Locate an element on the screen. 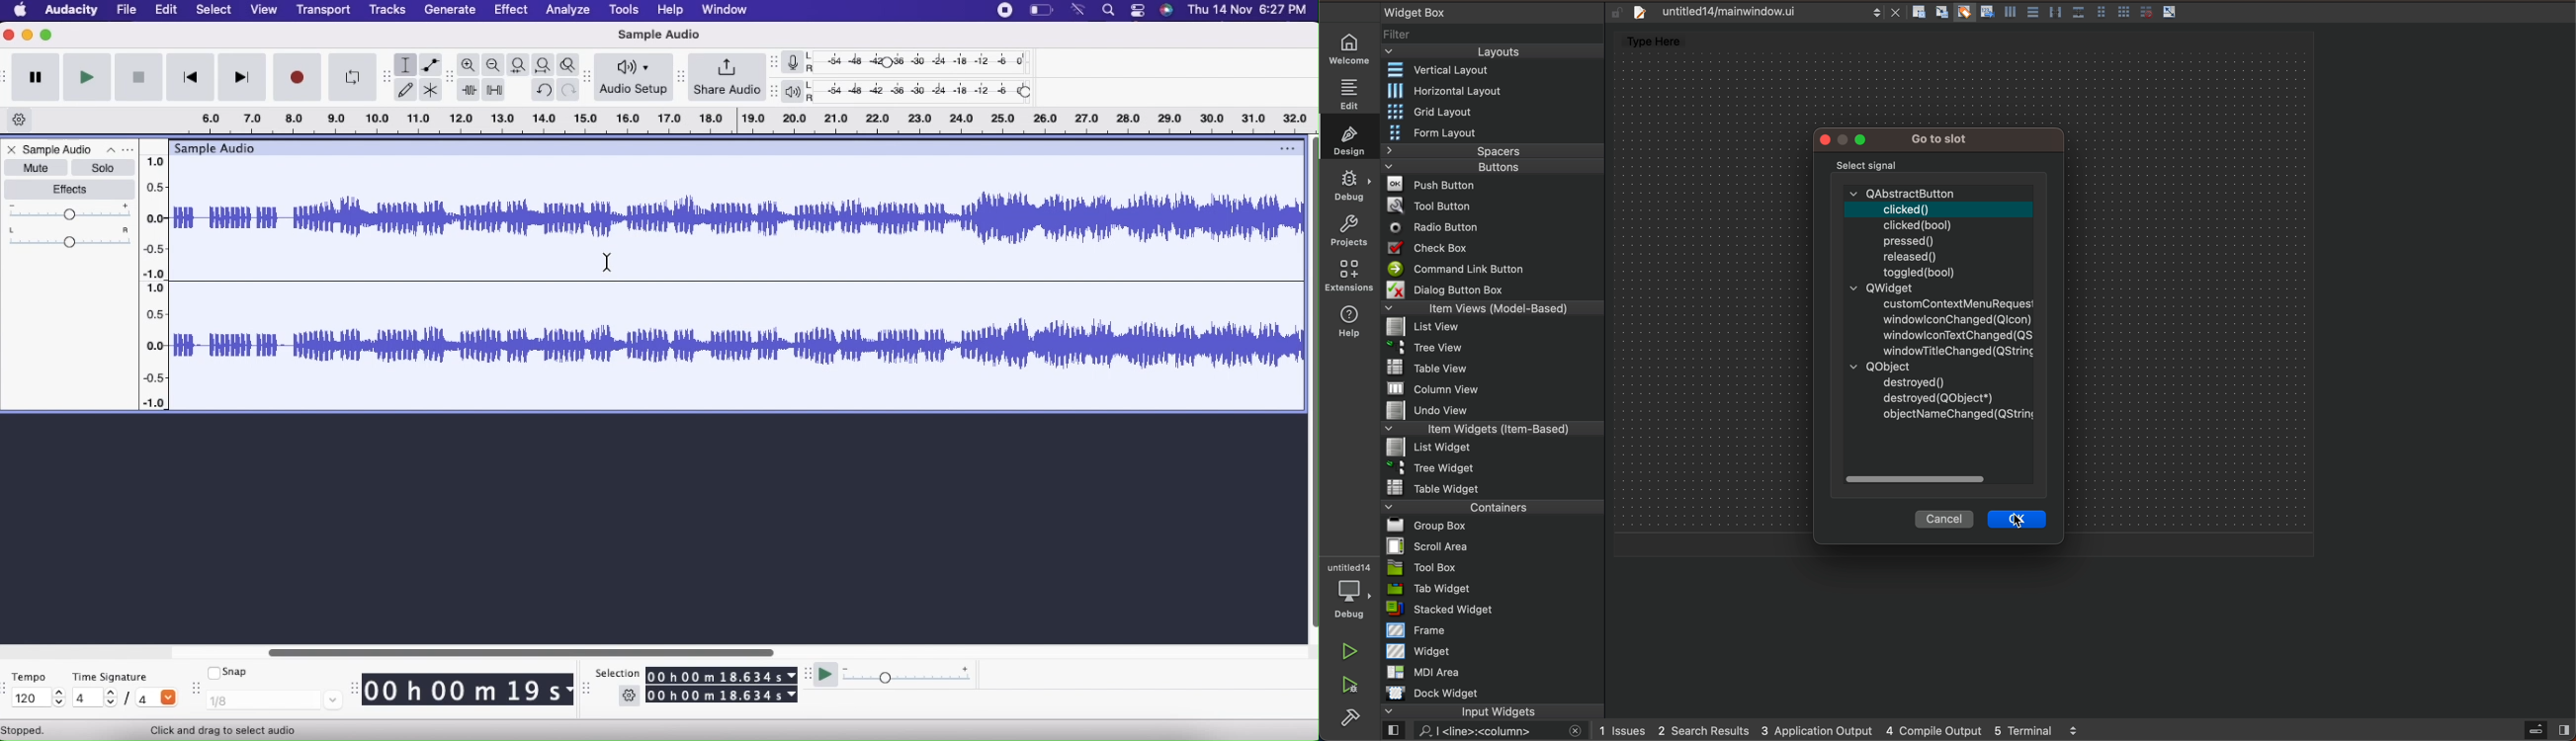  scroll area is located at coordinates (1492, 547).